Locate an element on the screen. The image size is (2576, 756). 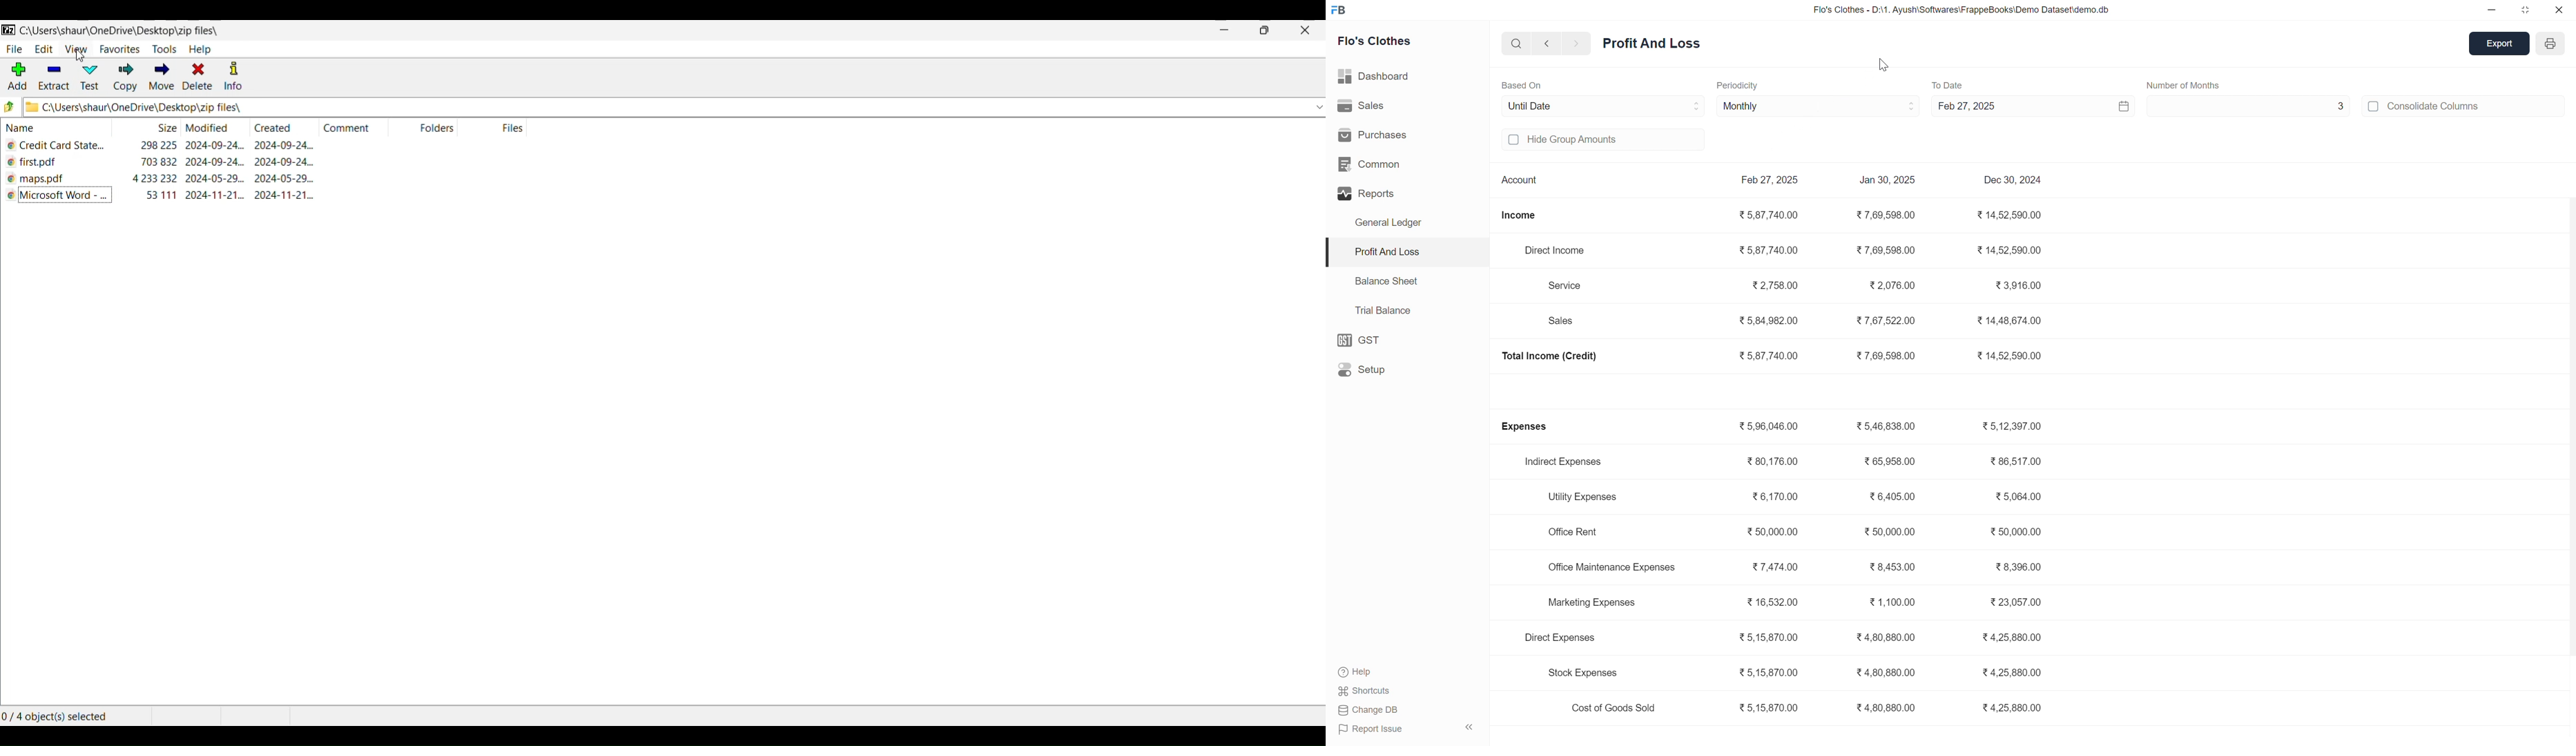
₹5,15,870.00 is located at coordinates (1768, 674).